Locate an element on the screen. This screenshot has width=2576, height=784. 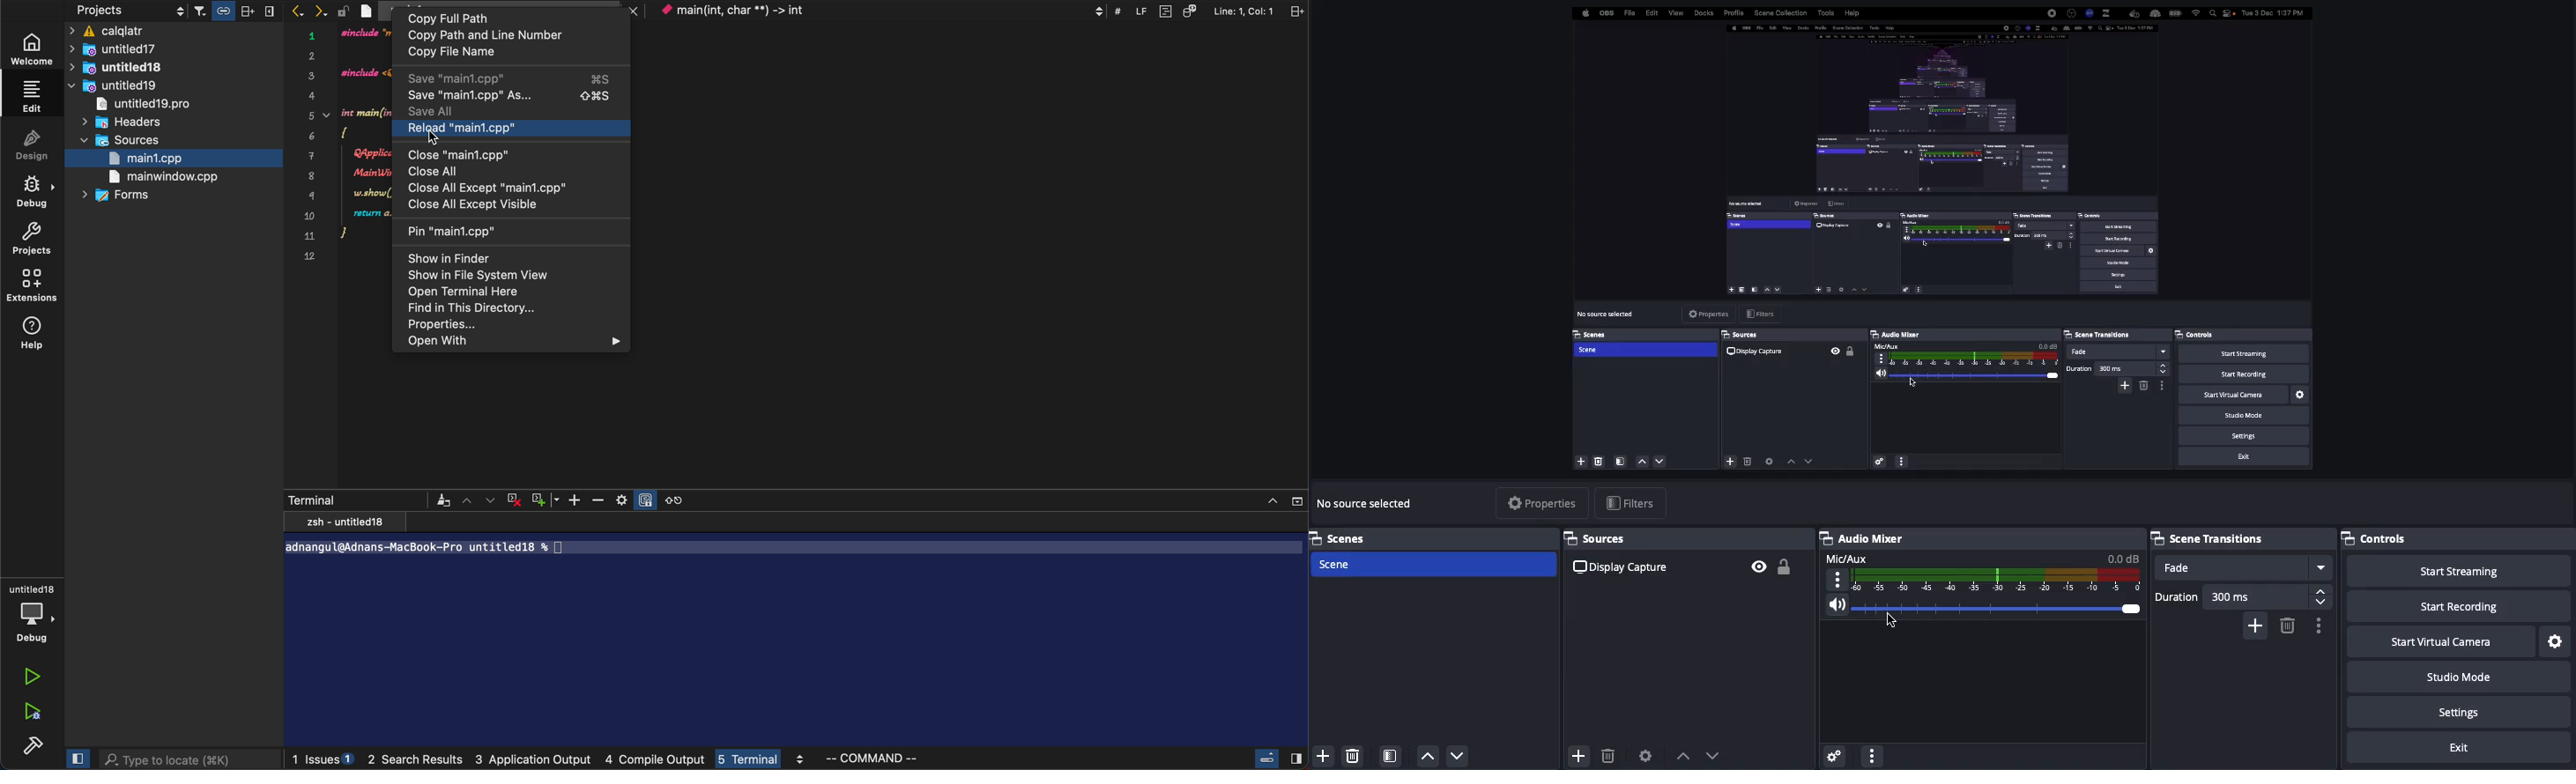
pin main1 is located at coordinates (459, 230).